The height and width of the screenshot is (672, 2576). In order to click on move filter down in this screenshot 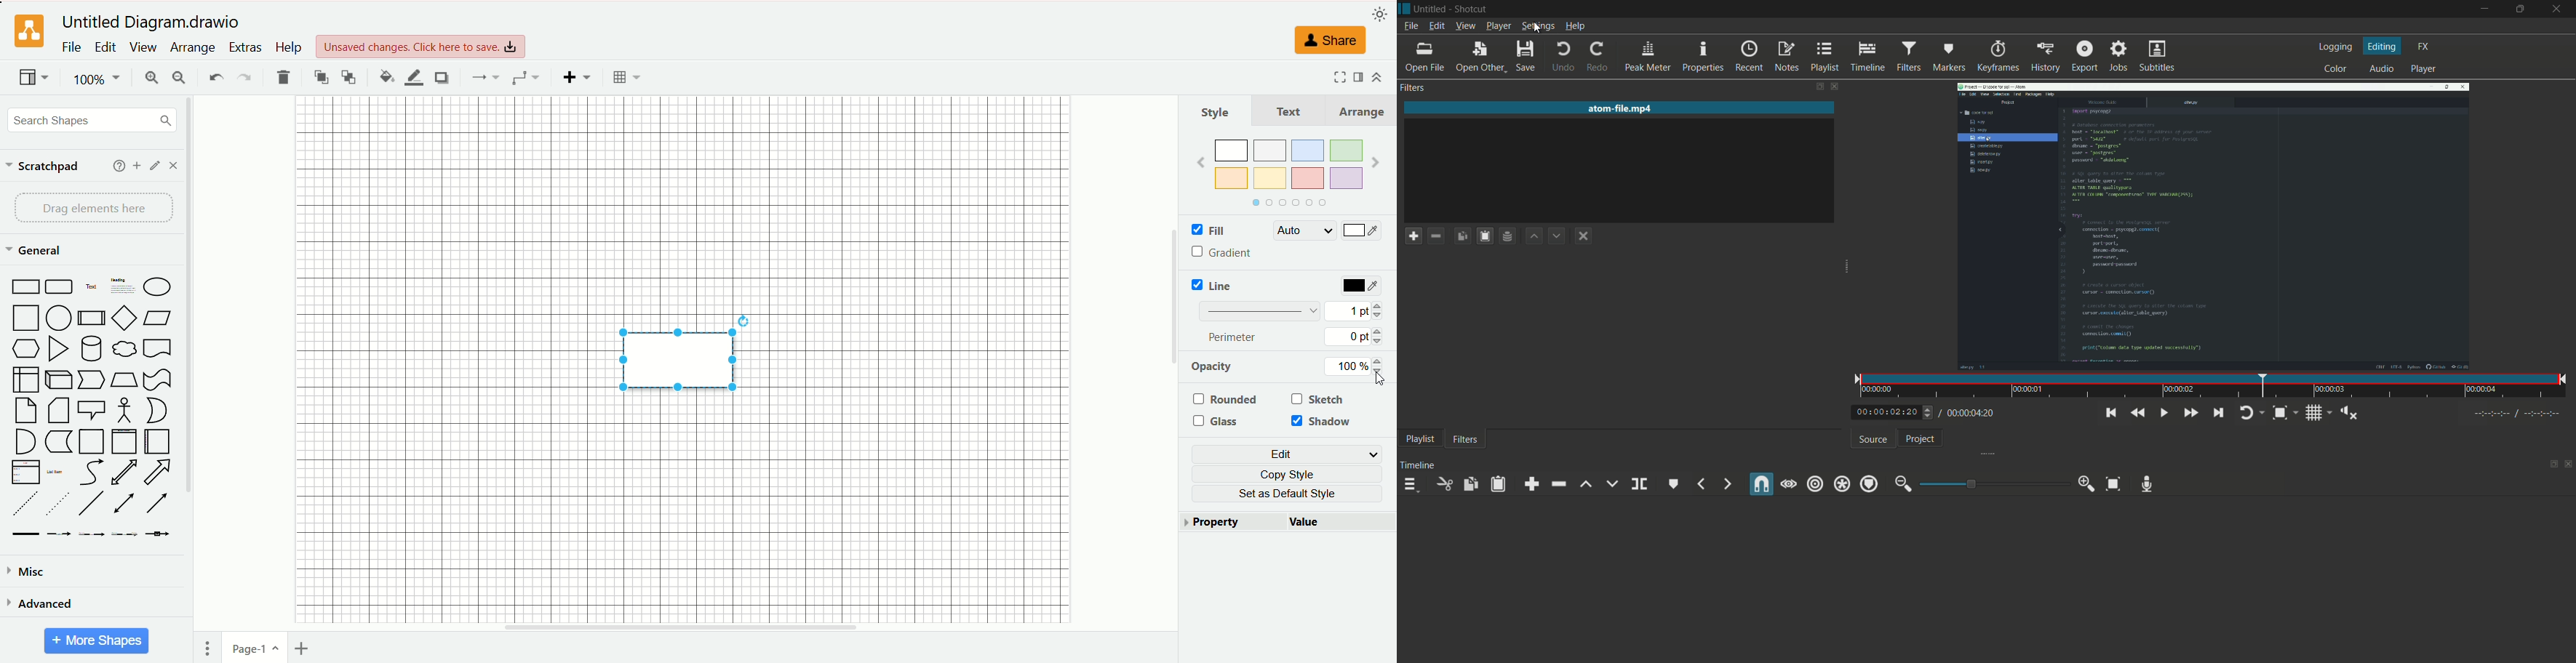, I will do `click(1558, 236)`.